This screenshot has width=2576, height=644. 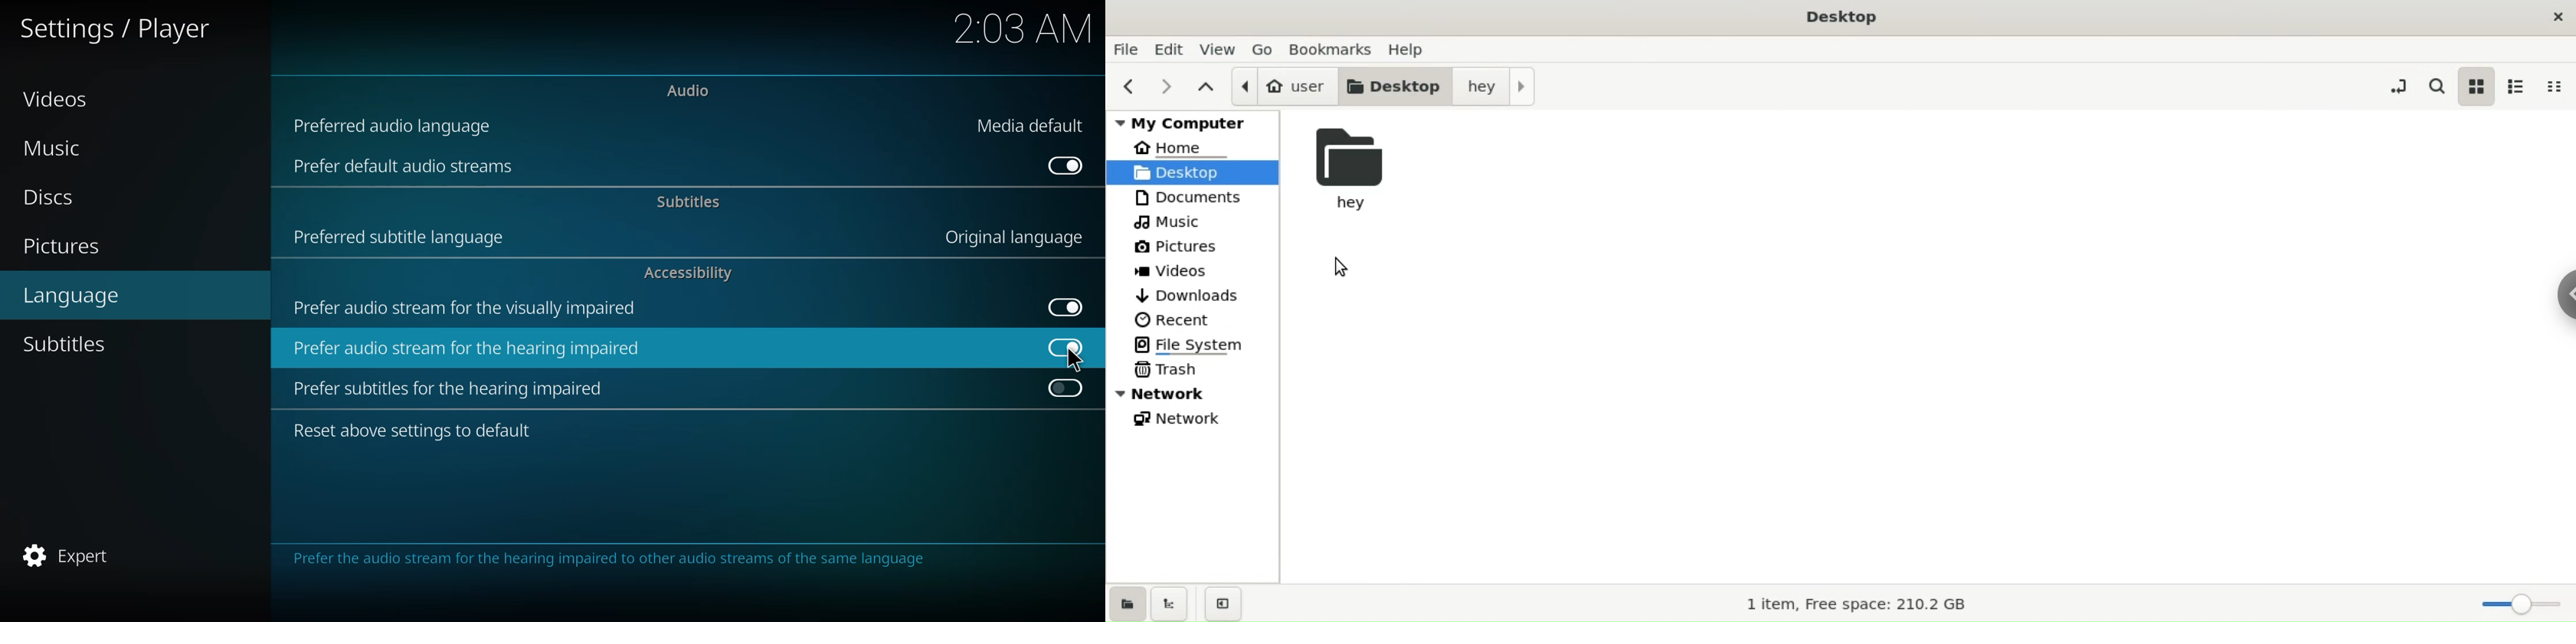 I want to click on toggle loction entry, so click(x=2398, y=84).